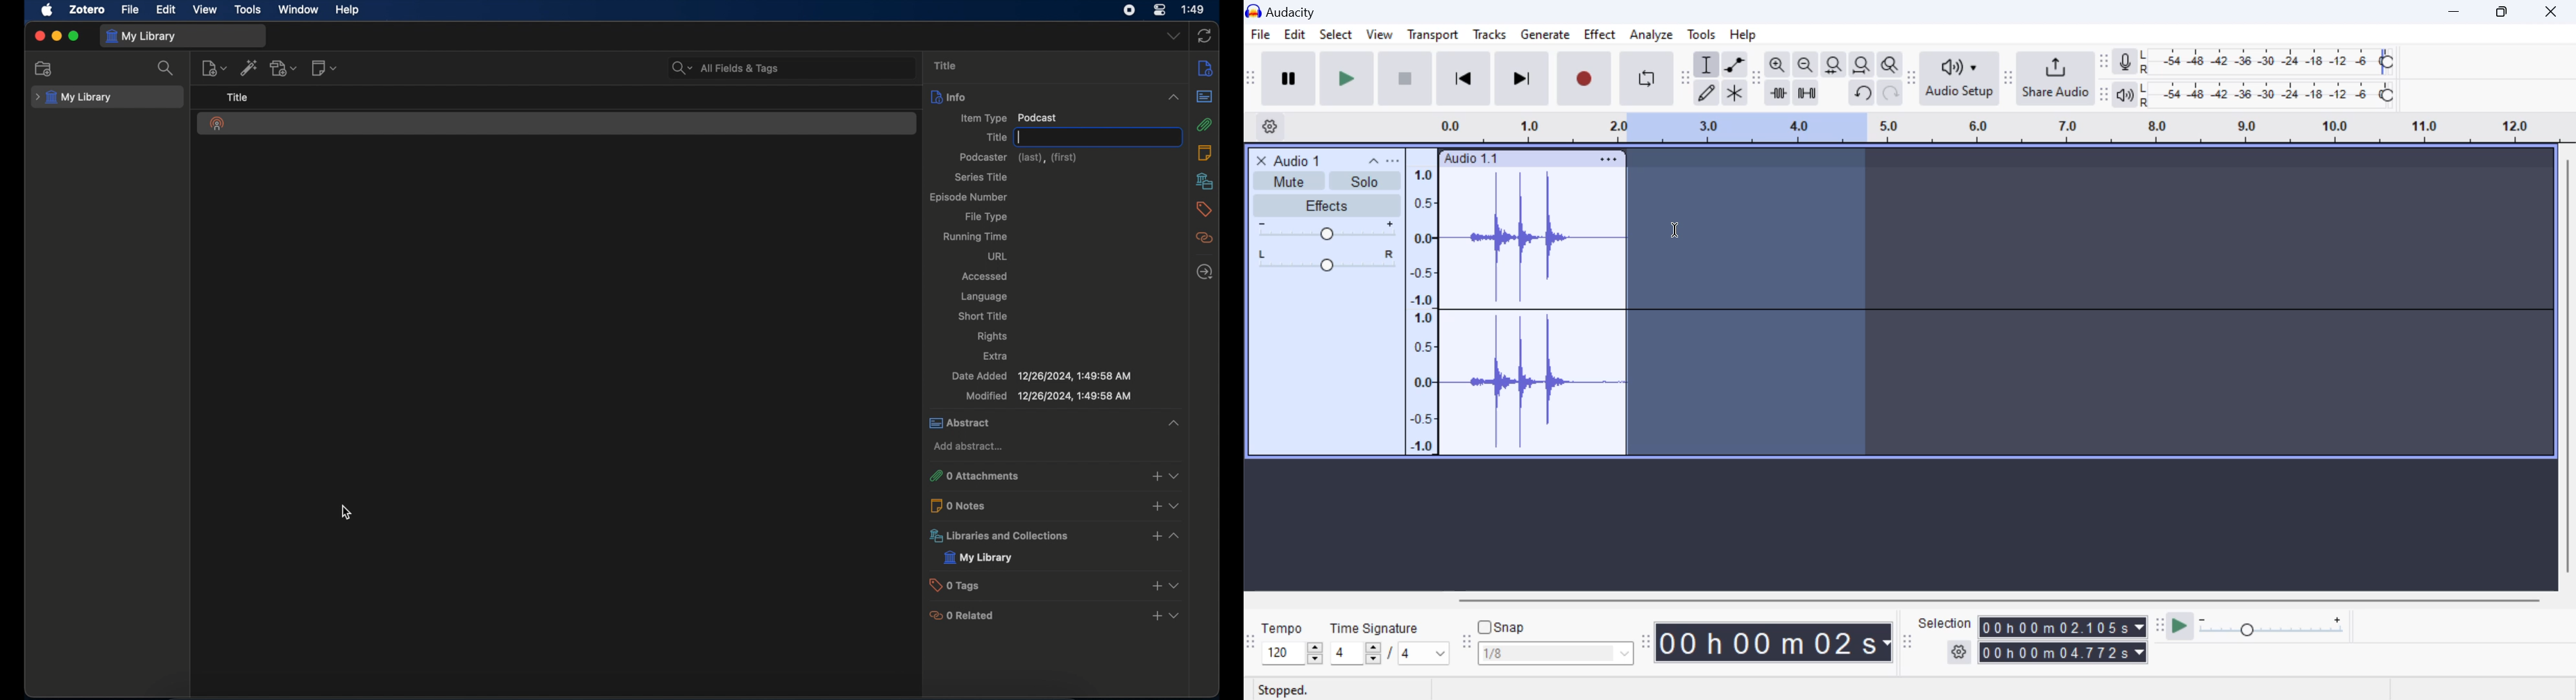 The image size is (2576, 700). What do you see at coordinates (986, 277) in the screenshot?
I see `accessed` at bounding box center [986, 277].